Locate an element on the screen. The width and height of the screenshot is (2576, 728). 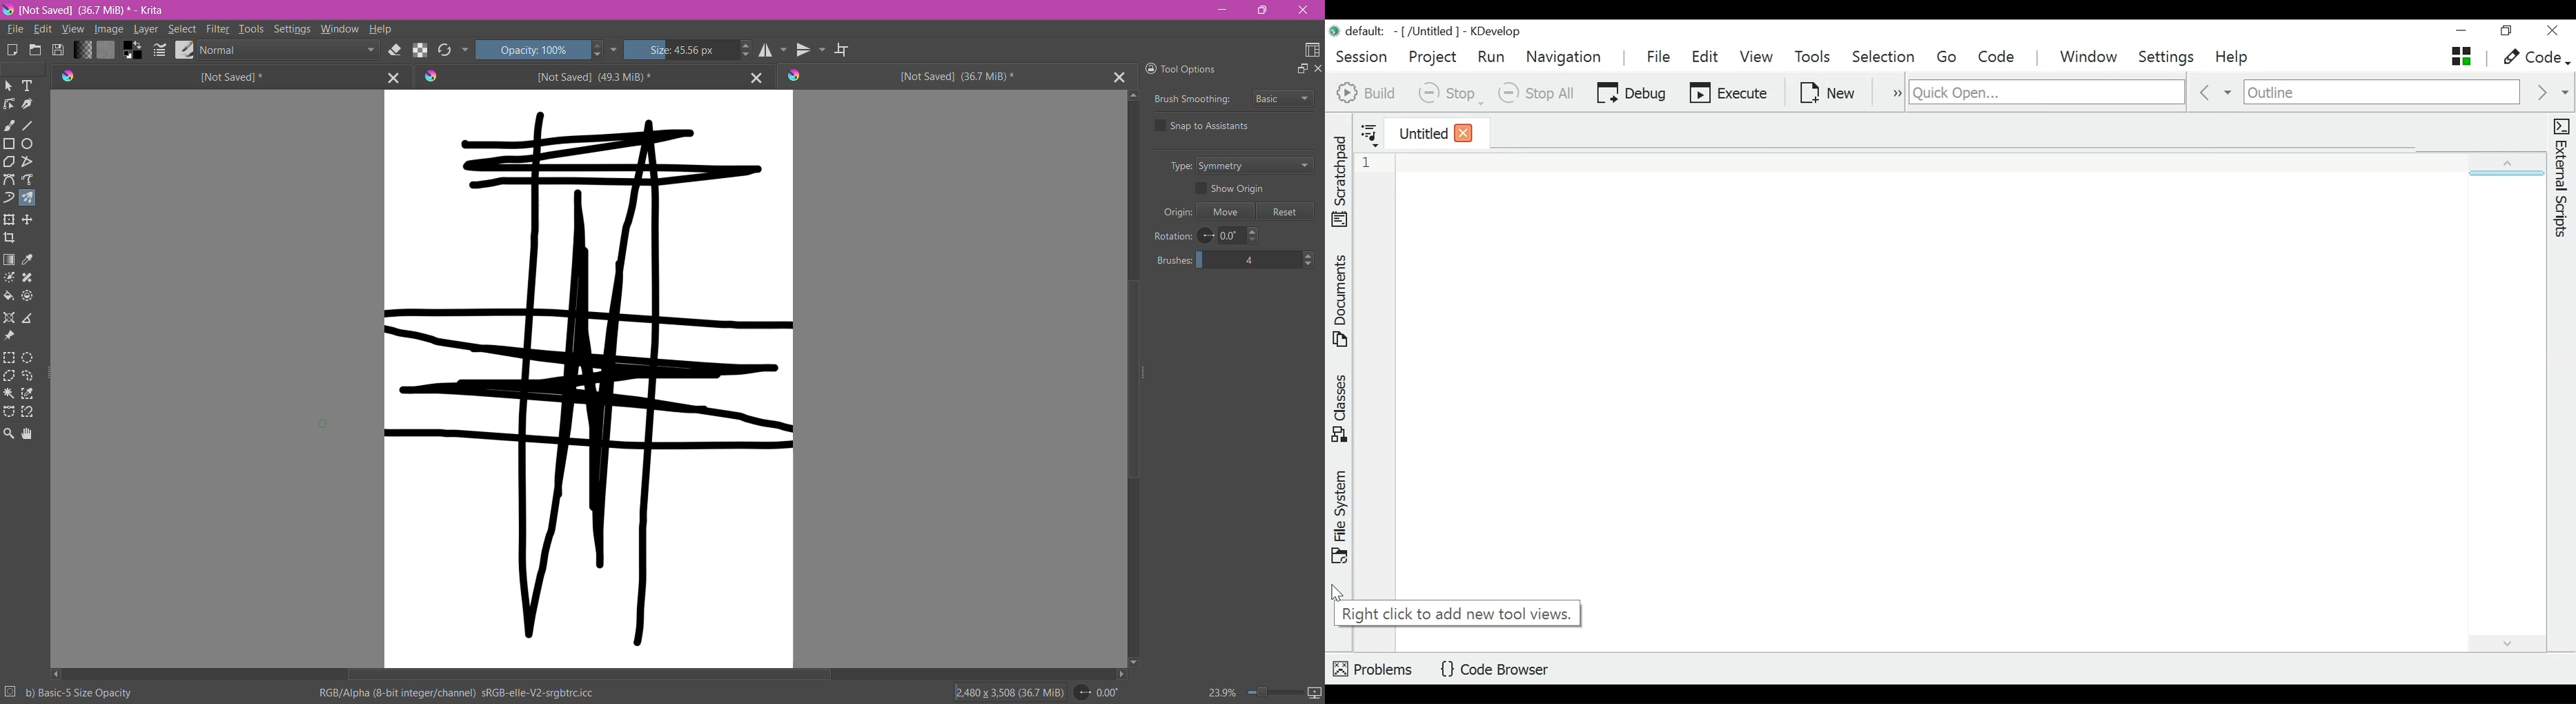
Open and existing Document is located at coordinates (35, 50).